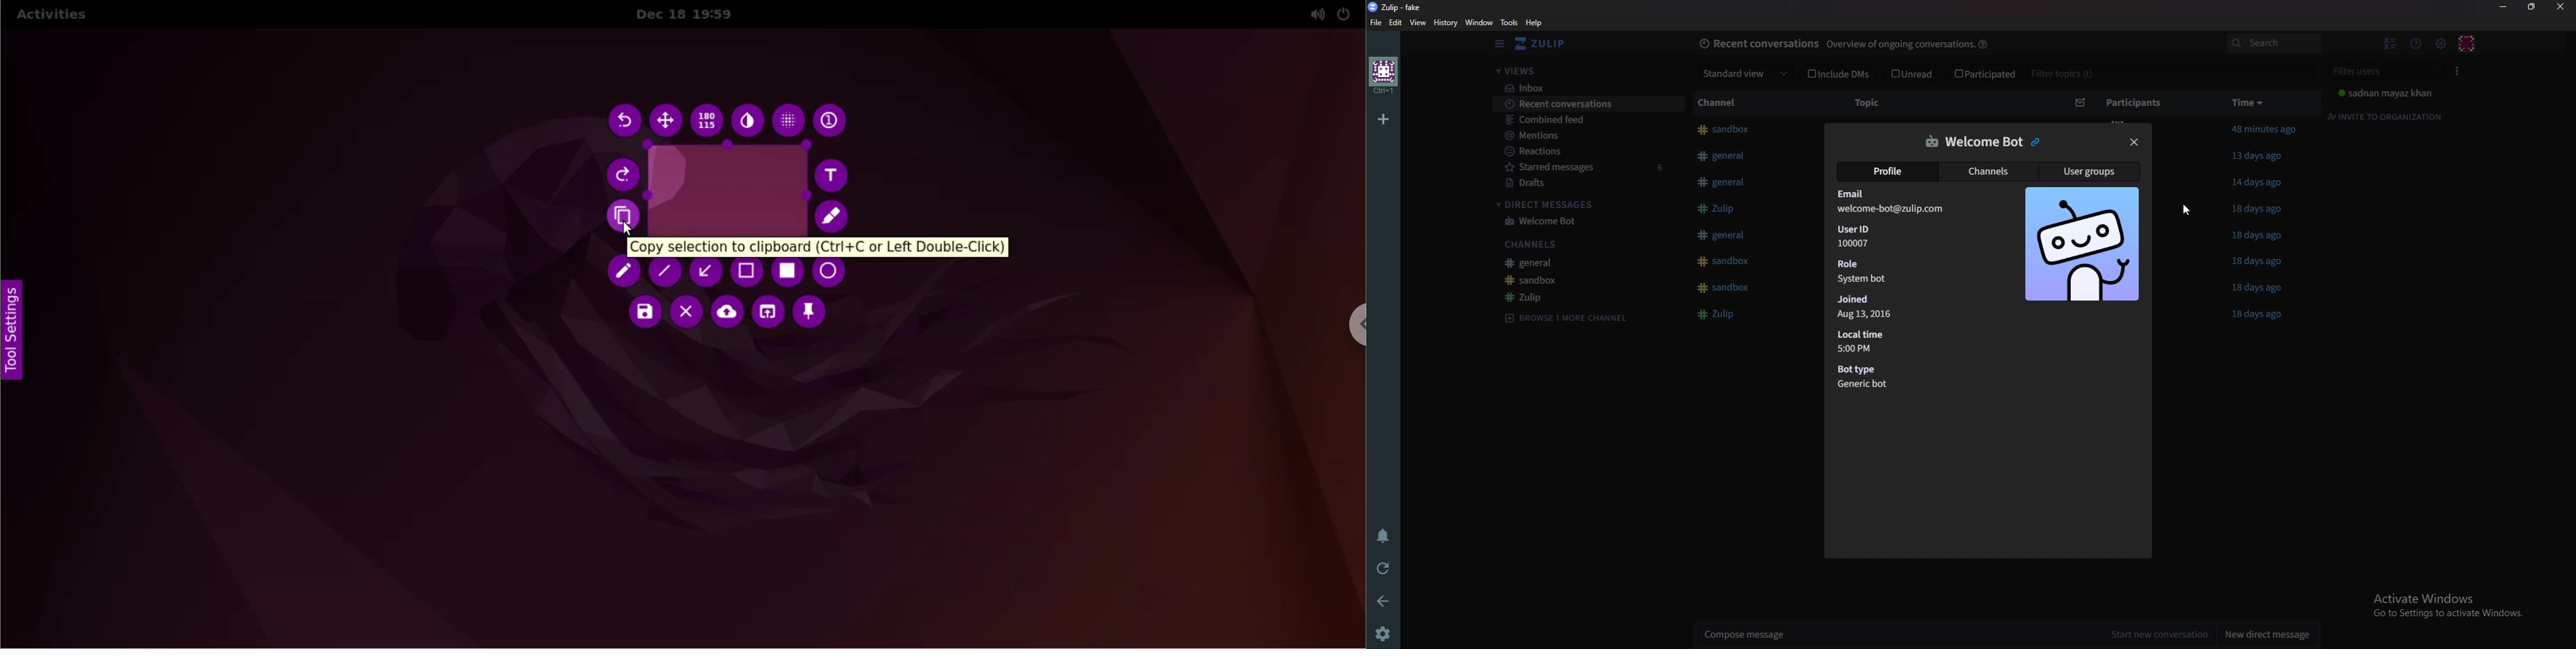  Describe the element at coordinates (1588, 168) in the screenshot. I see `Starred message` at that location.